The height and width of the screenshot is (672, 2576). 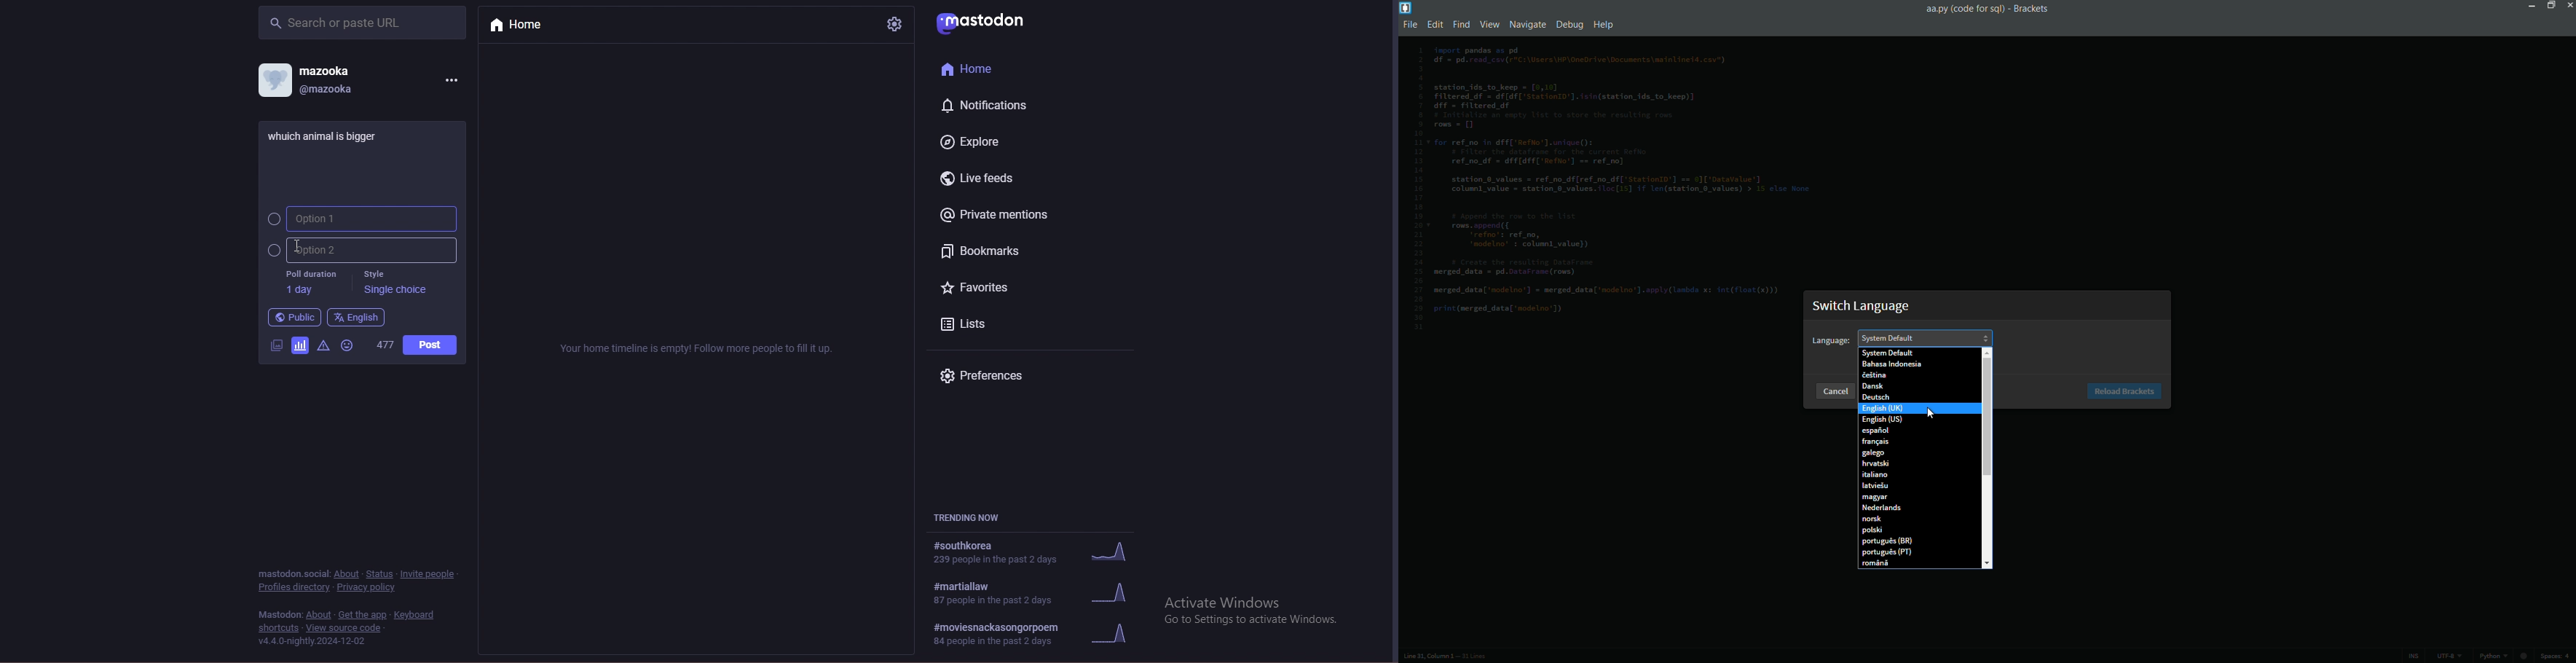 What do you see at coordinates (1424, 657) in the screenshot?
I see `cursor position` at bounding box center [1424, 657].